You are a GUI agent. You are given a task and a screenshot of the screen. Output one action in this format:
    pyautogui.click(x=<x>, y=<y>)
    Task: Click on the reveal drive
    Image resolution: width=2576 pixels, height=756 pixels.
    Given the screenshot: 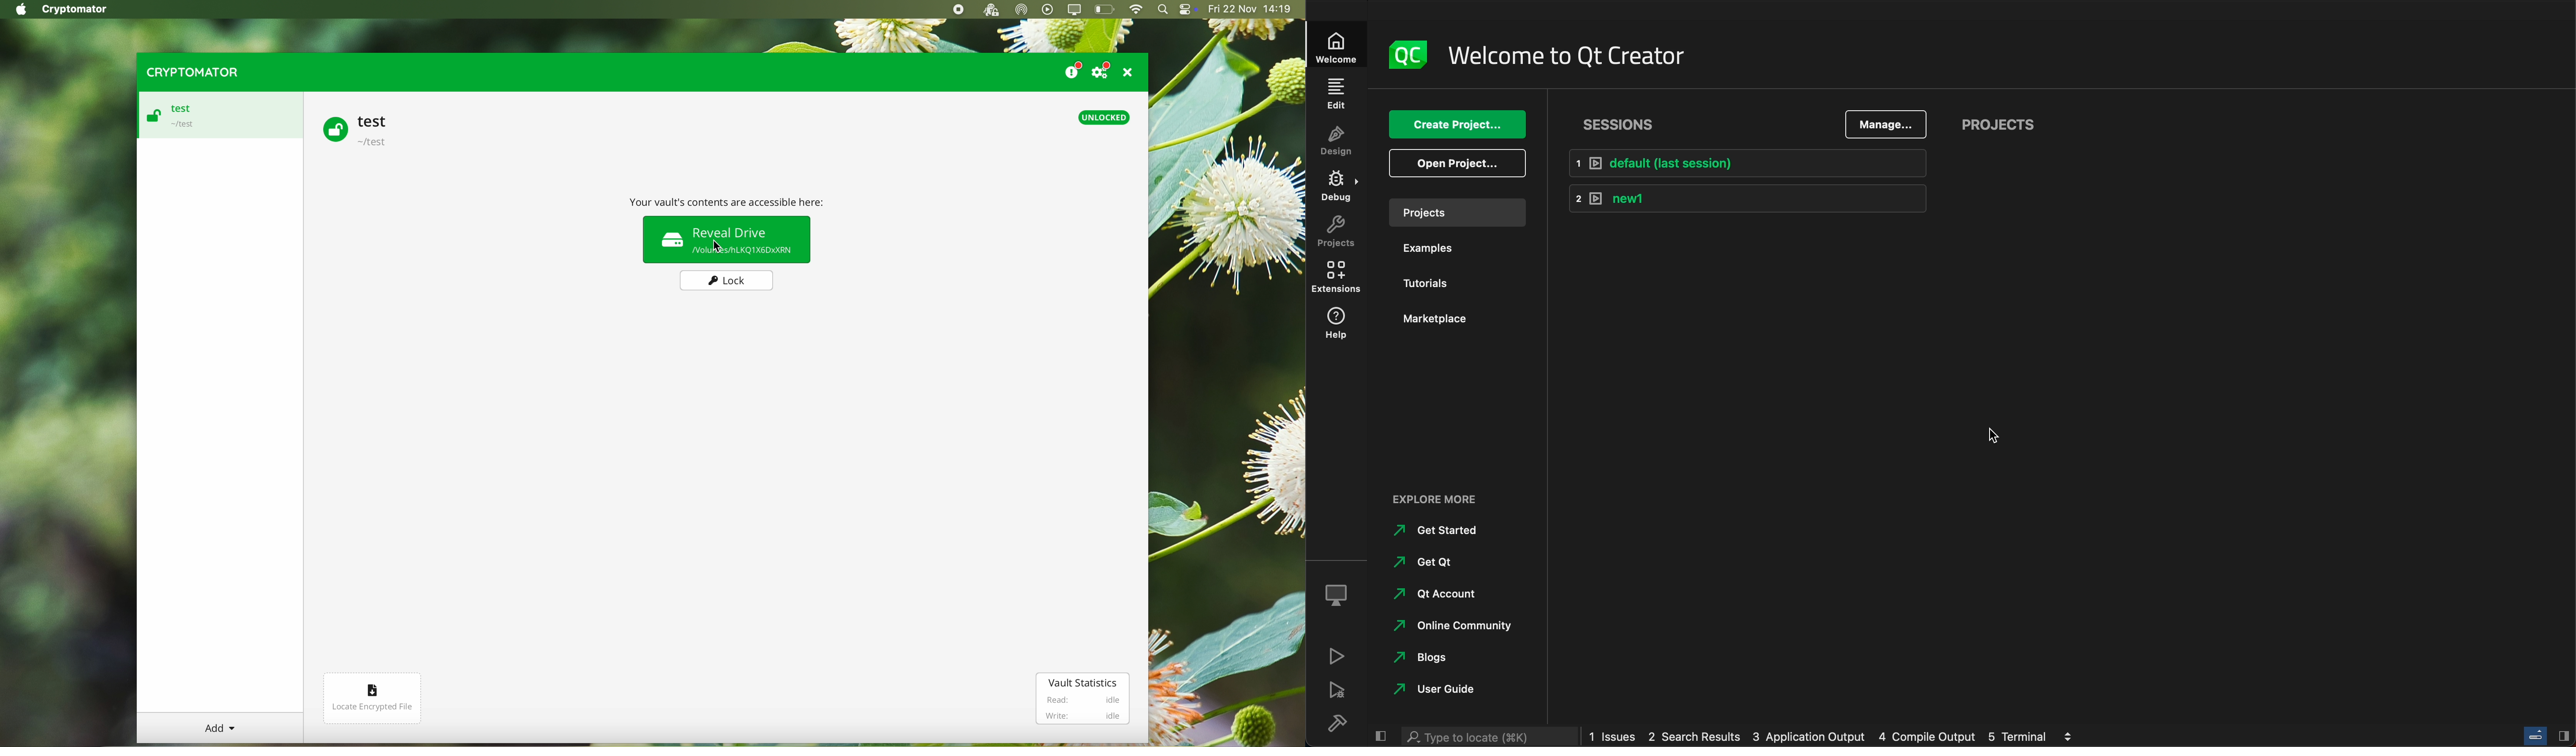 What is the action you would take?
    pyautogui.click(x=727, y=240)
    